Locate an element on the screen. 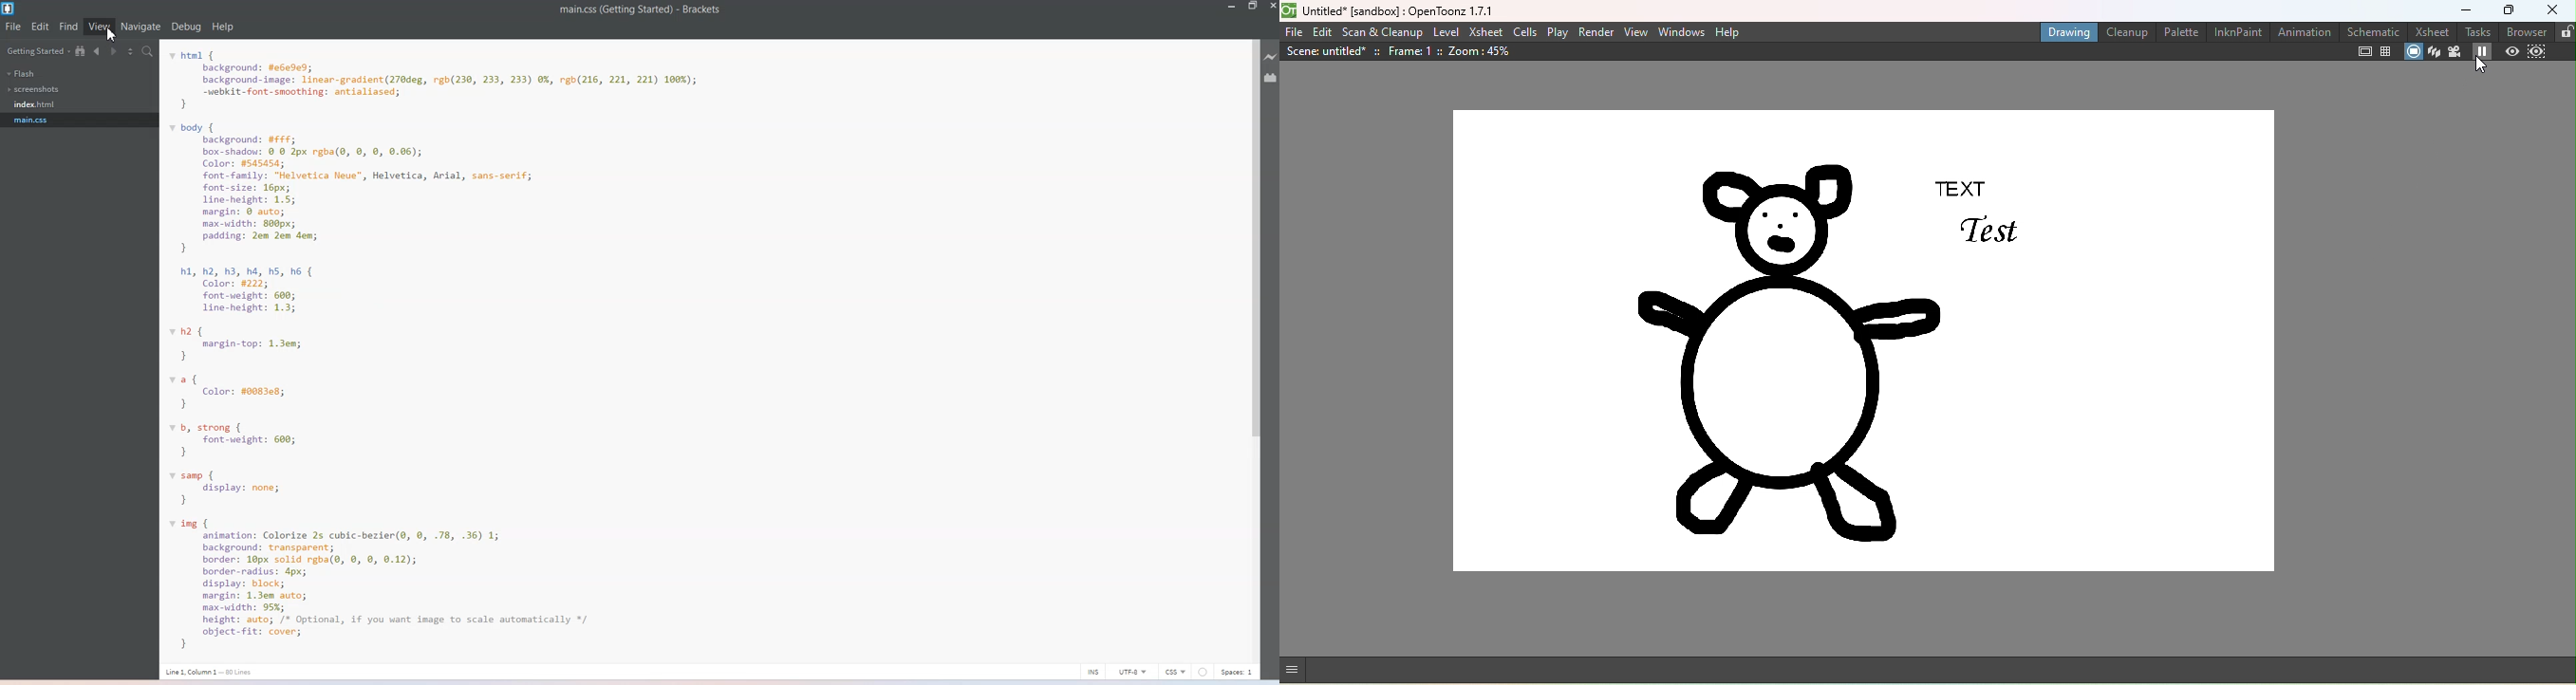 The image size is (2576, 700). Find in files is located at coordinates (148, 51).